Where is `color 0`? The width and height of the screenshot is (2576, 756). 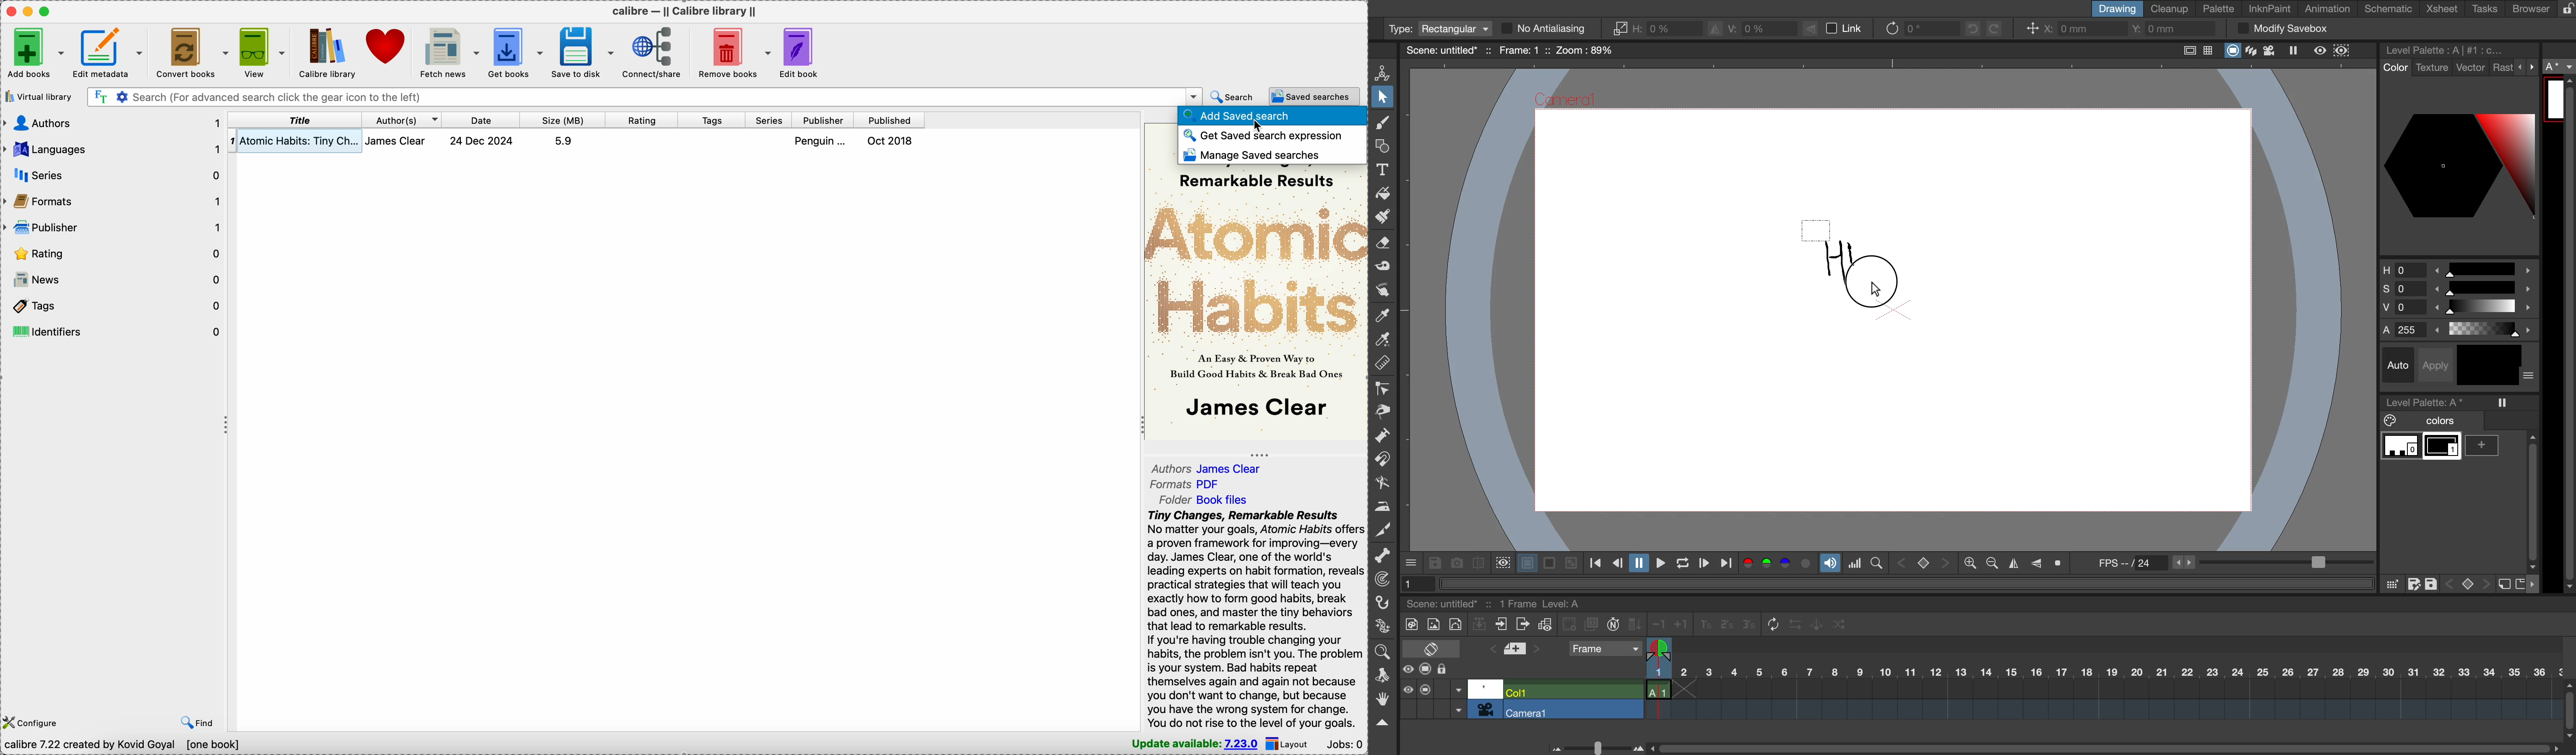
color 0 is located at coordinates (2401, 447).